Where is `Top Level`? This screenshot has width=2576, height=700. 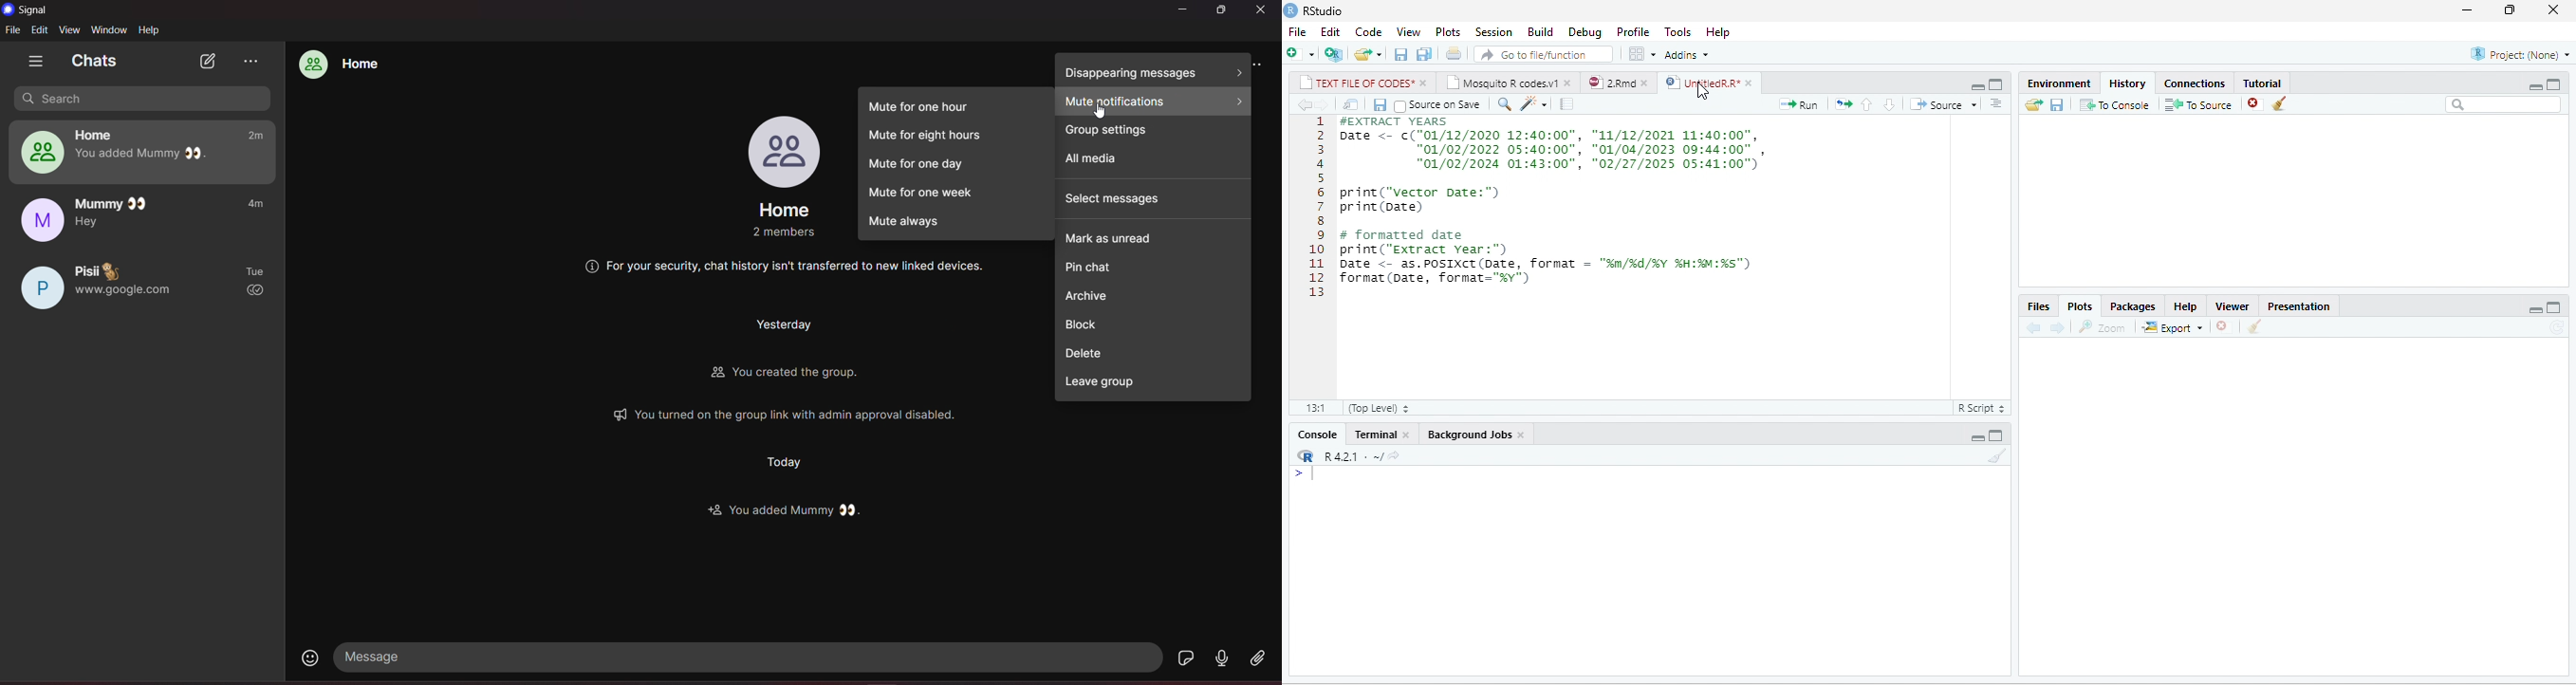 Top Level is located at coordinates (1379, 407).